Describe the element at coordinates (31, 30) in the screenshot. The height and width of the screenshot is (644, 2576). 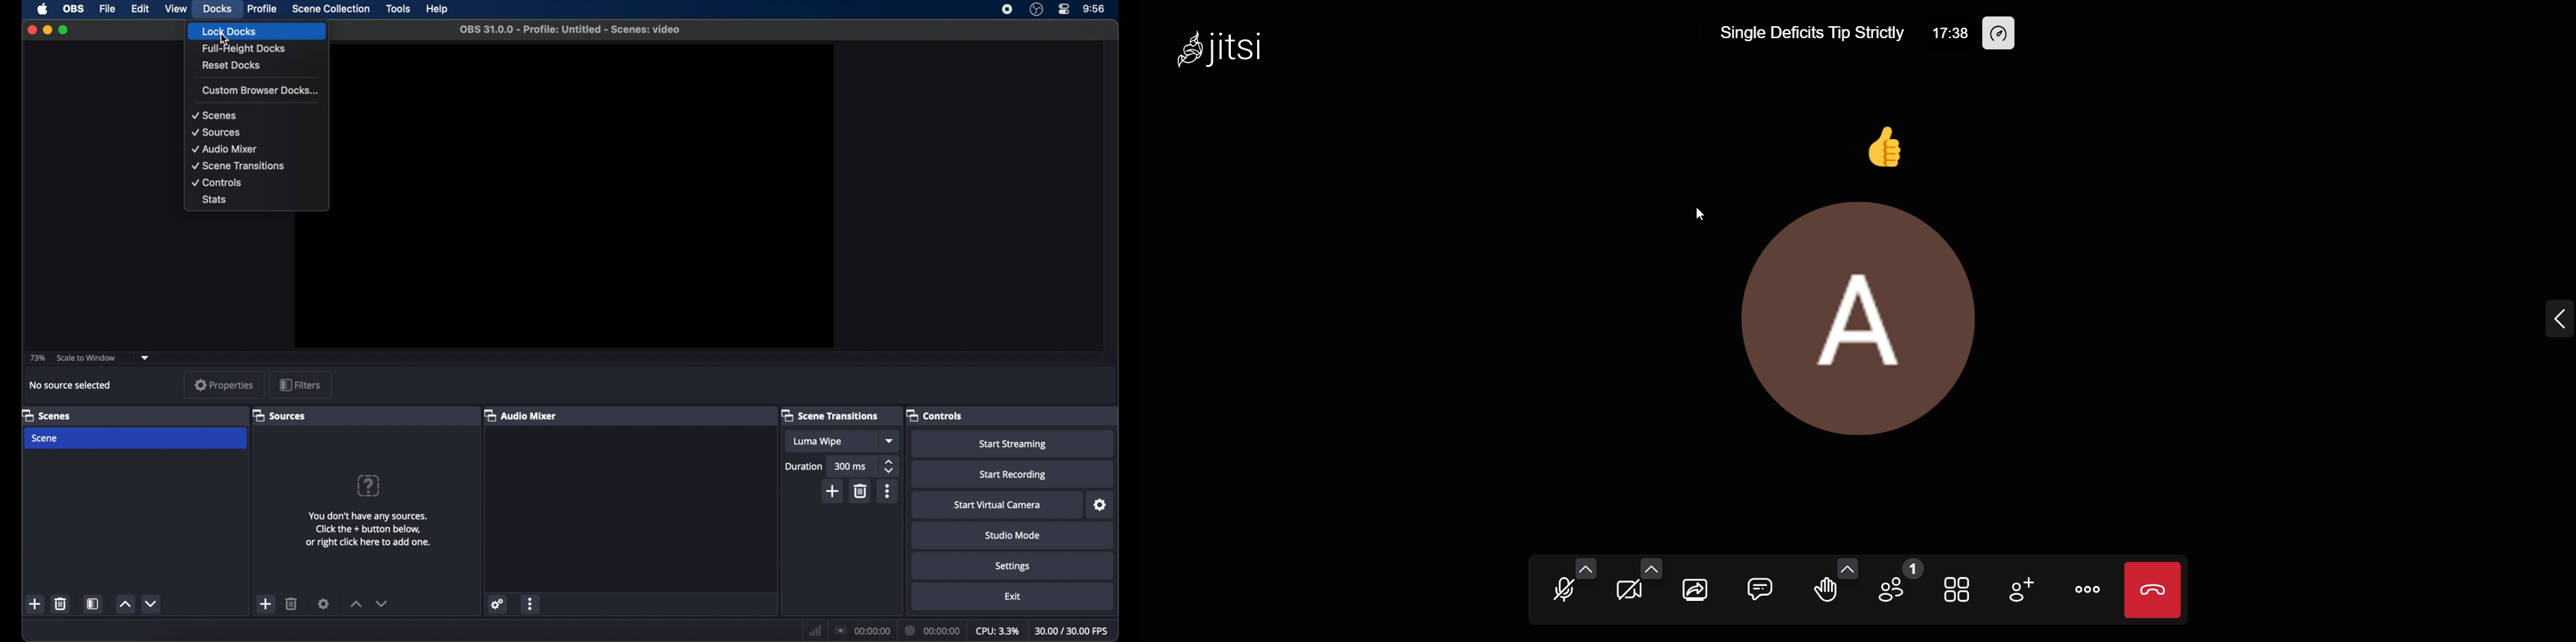
I see `close` at that location.